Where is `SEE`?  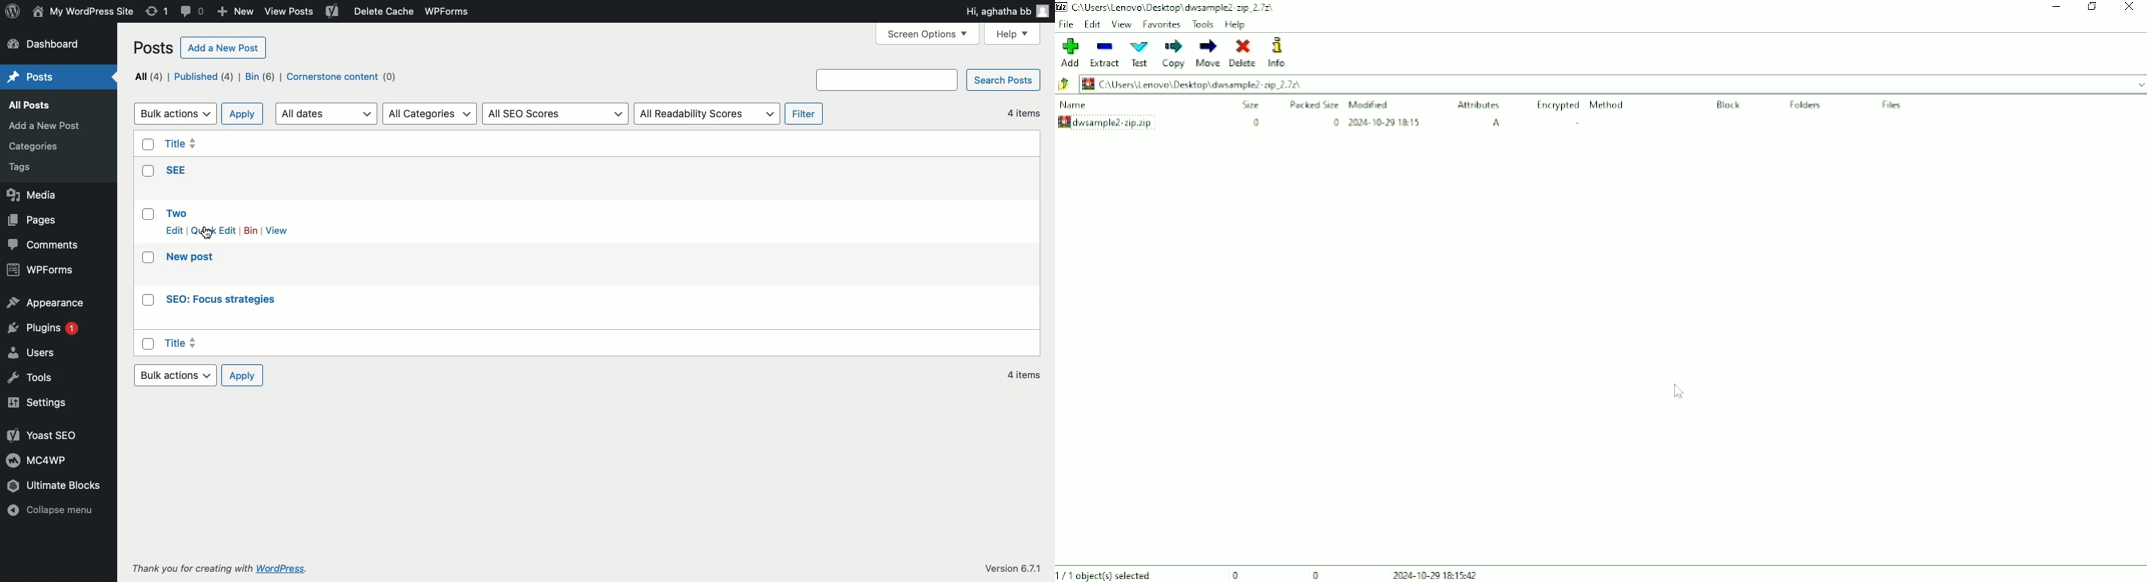
SEE is located at coordinates (177, 169).